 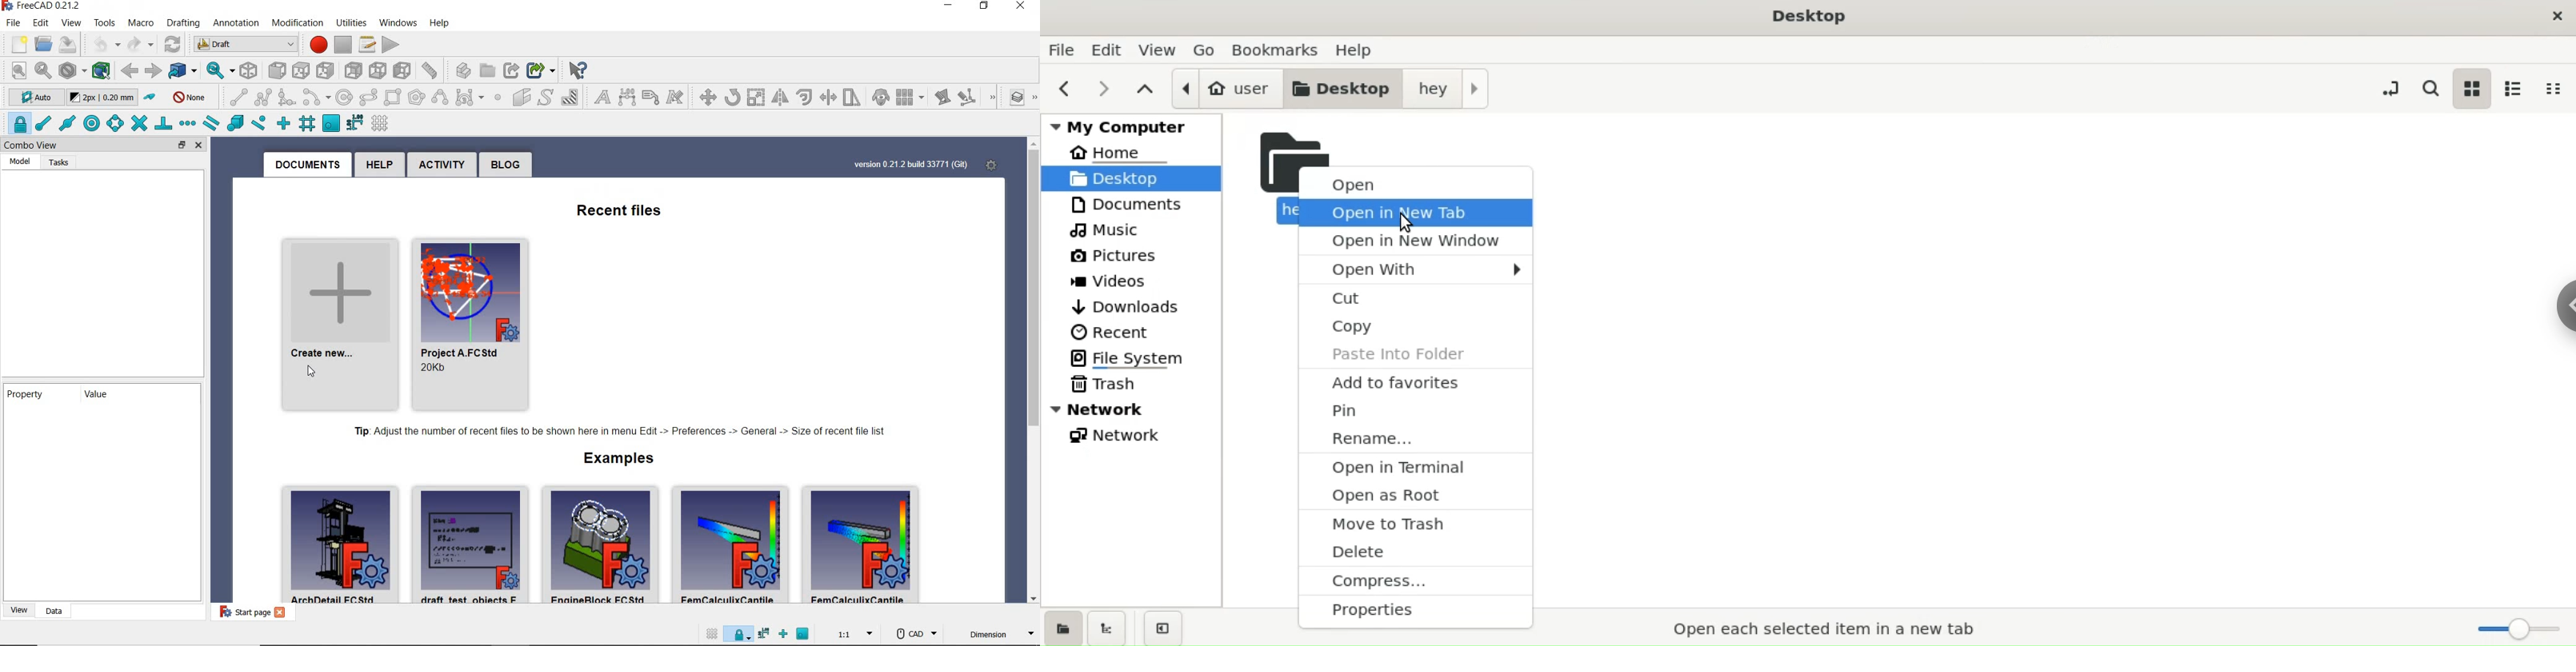 I want to click on show treeview, so click(x=1110, y=627).